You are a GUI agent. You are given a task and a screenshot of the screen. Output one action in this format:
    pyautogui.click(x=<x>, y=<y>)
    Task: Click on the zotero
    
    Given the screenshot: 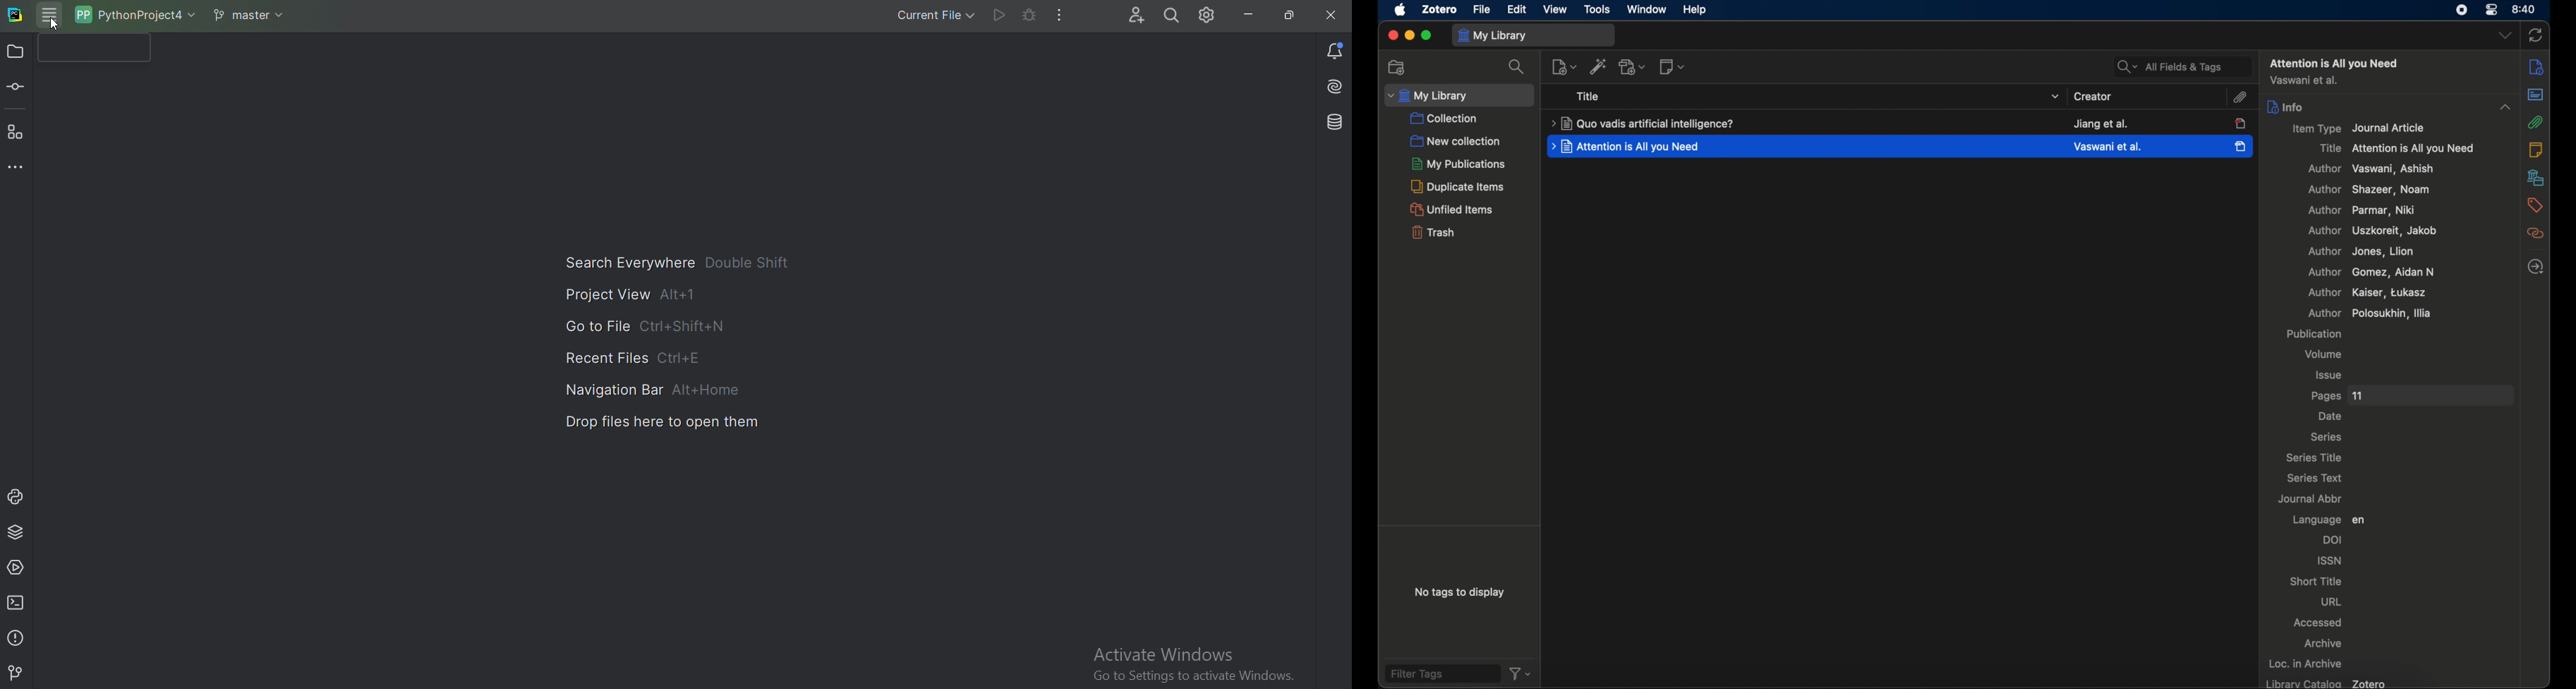 What is the action you would take?
    pyautogui.click(x=1440, y=10)
    